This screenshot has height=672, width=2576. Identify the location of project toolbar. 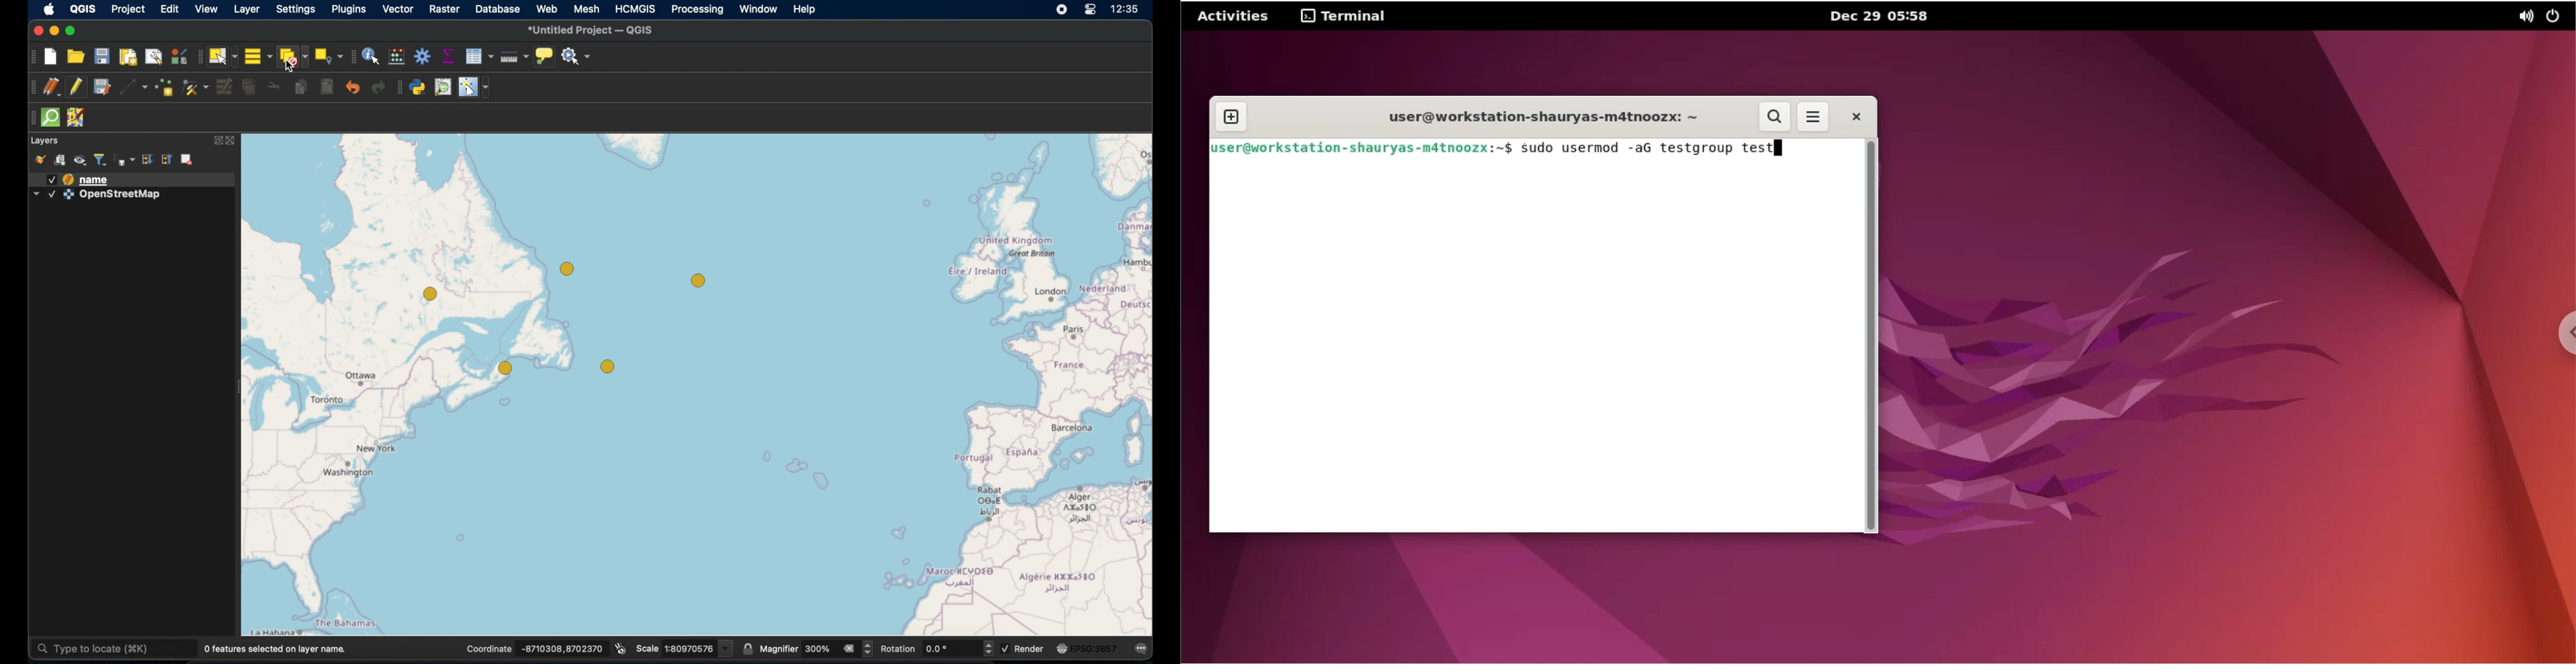
(33, 57).